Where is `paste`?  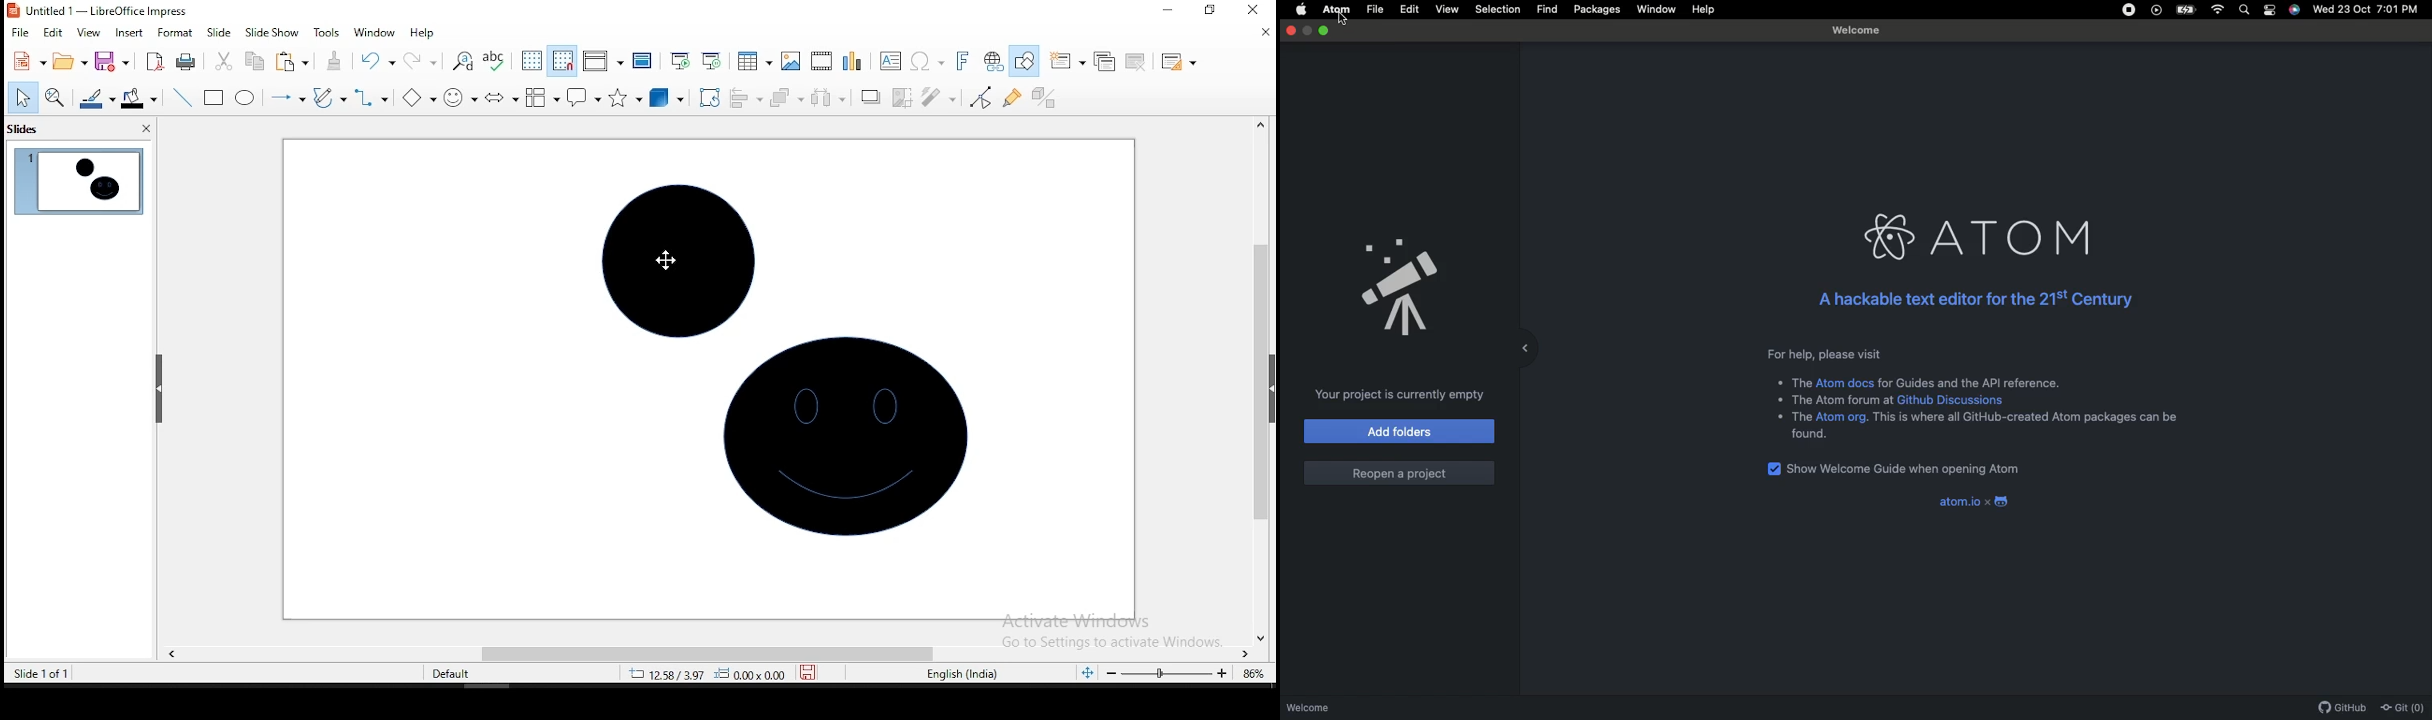 paste is located at coordinates (292, 63).